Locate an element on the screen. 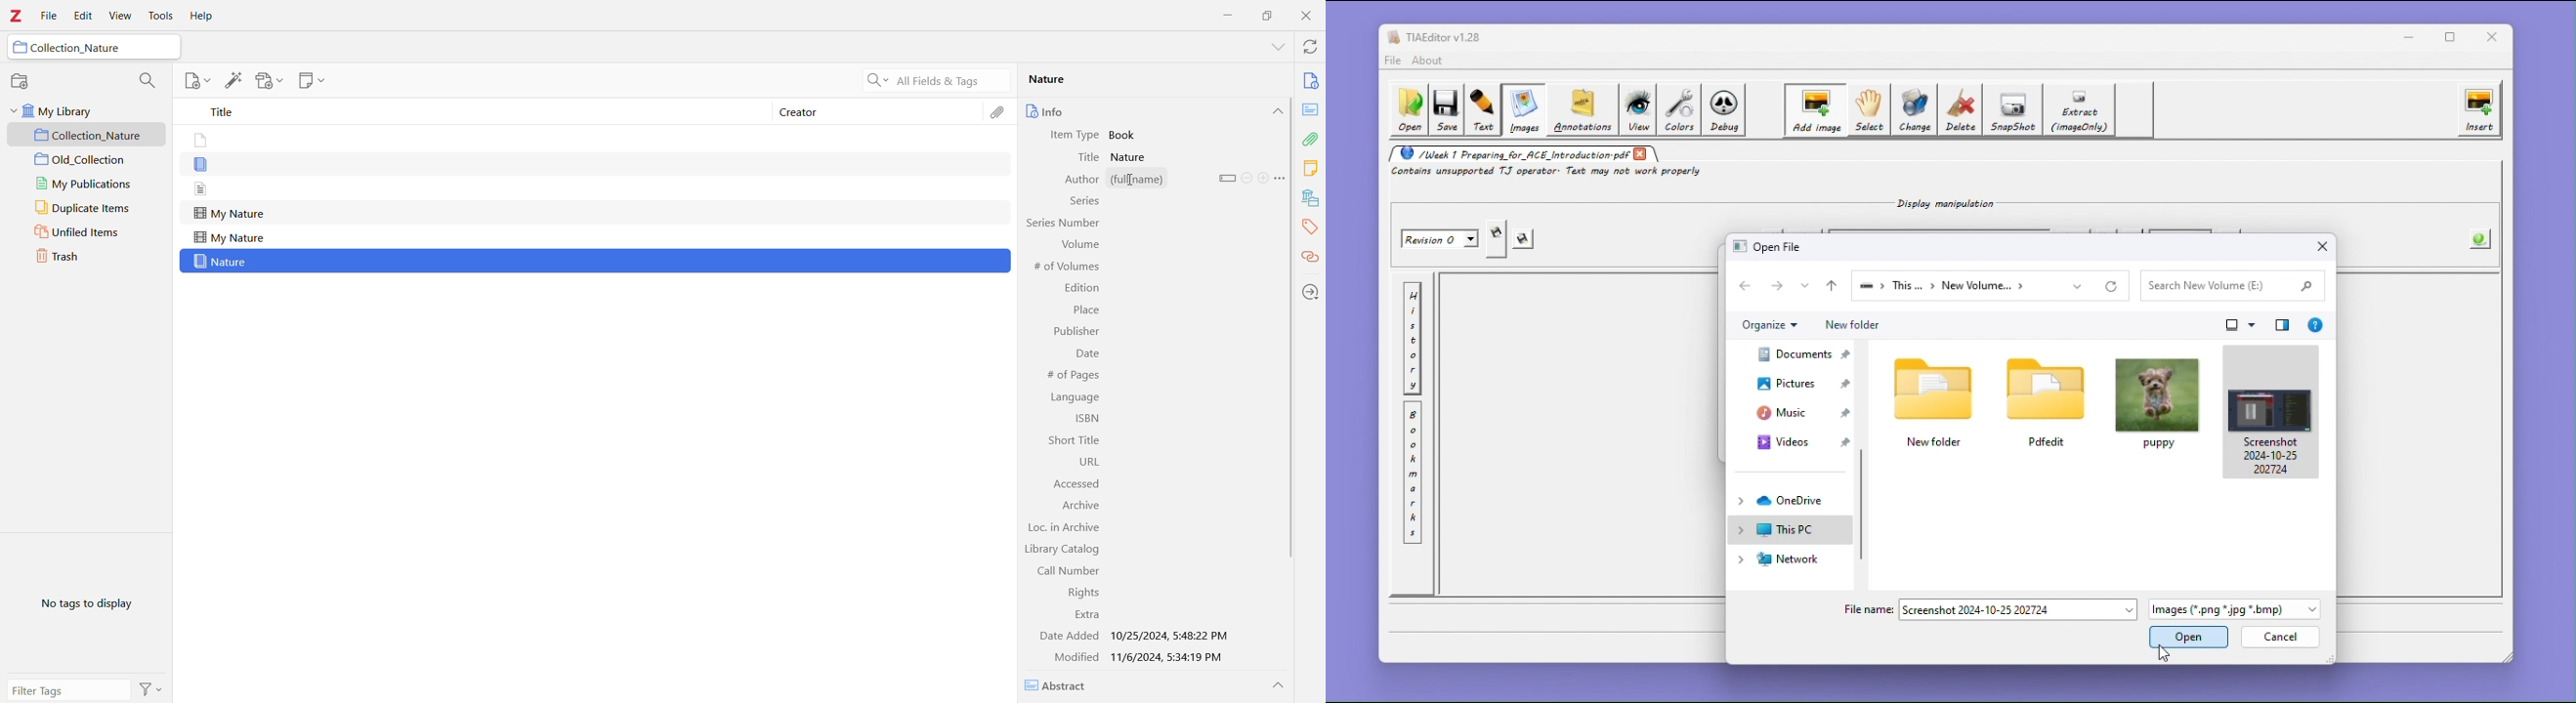 The image size is (2576, 728). Volume is located at coordinates (1079, 244).